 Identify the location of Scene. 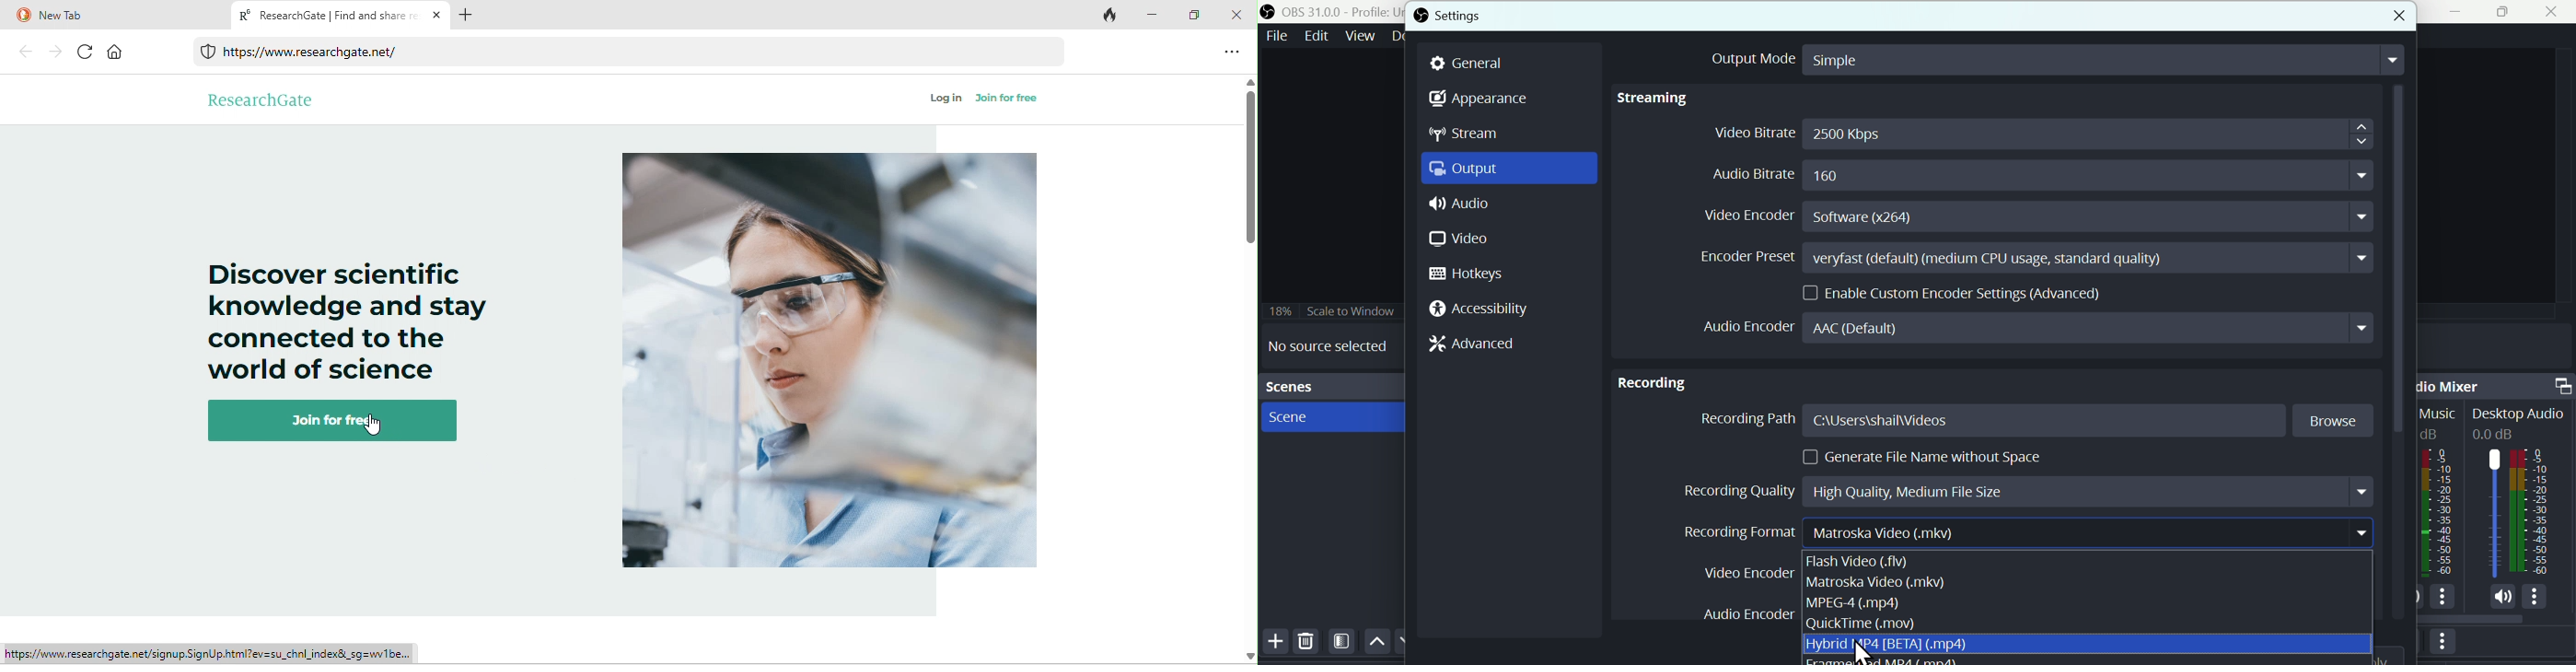
(1287, 417).